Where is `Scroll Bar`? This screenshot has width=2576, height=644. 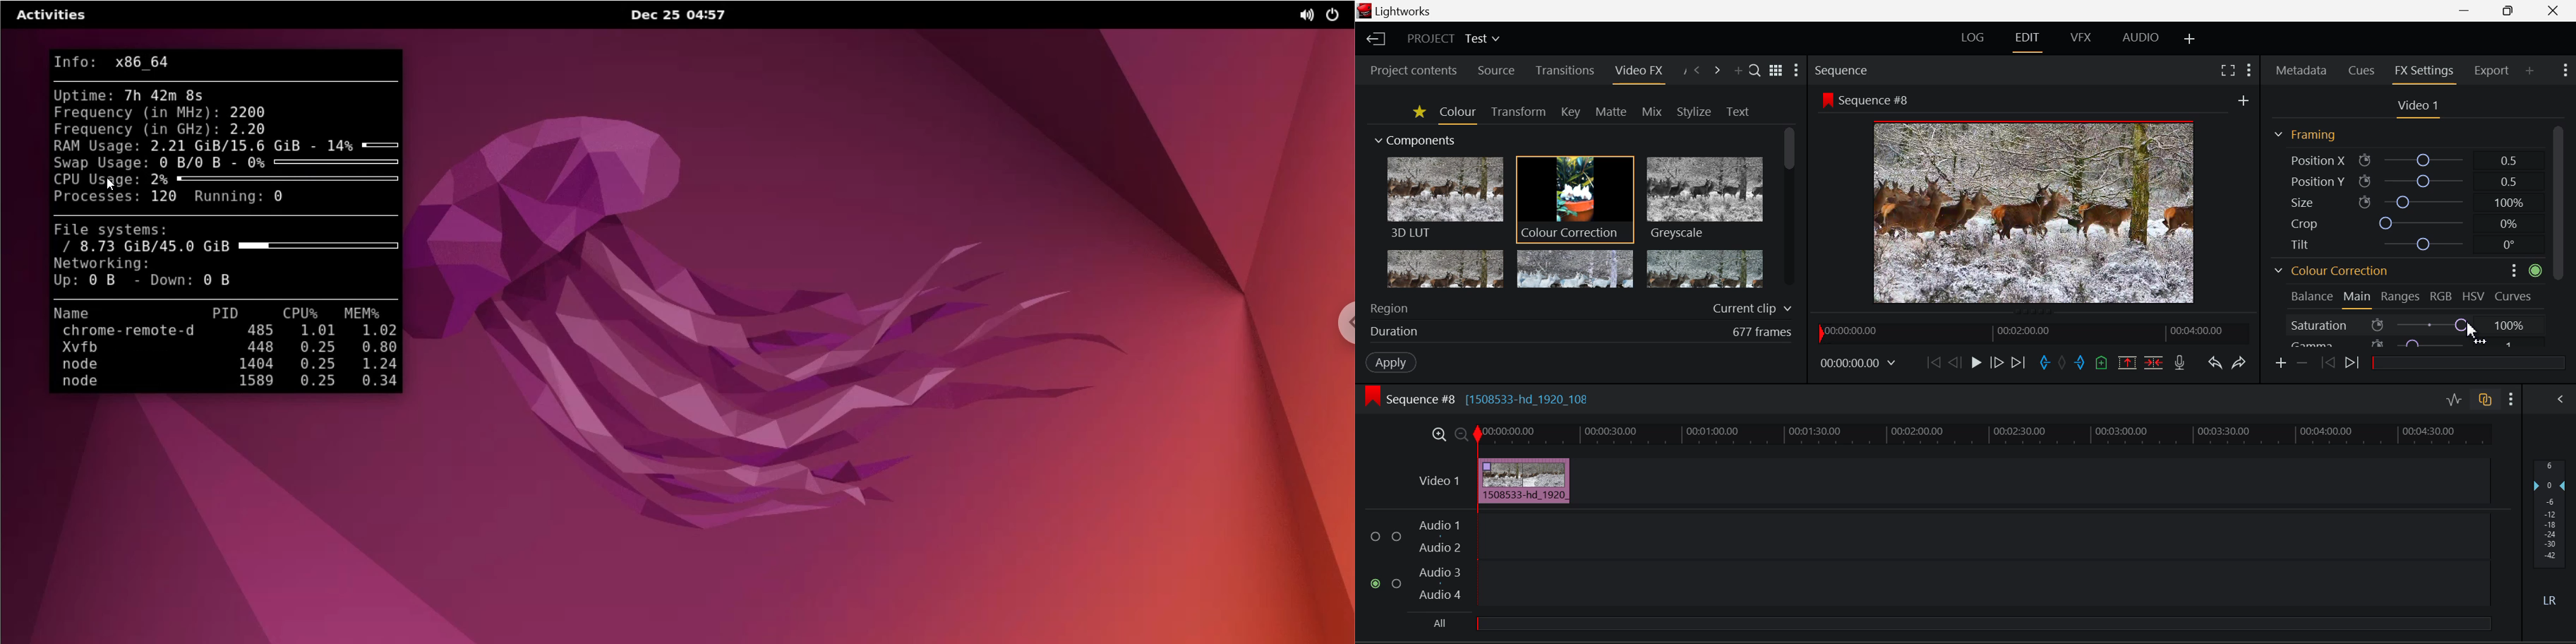 Scroll Bar is located at coordinates (2560, 234).